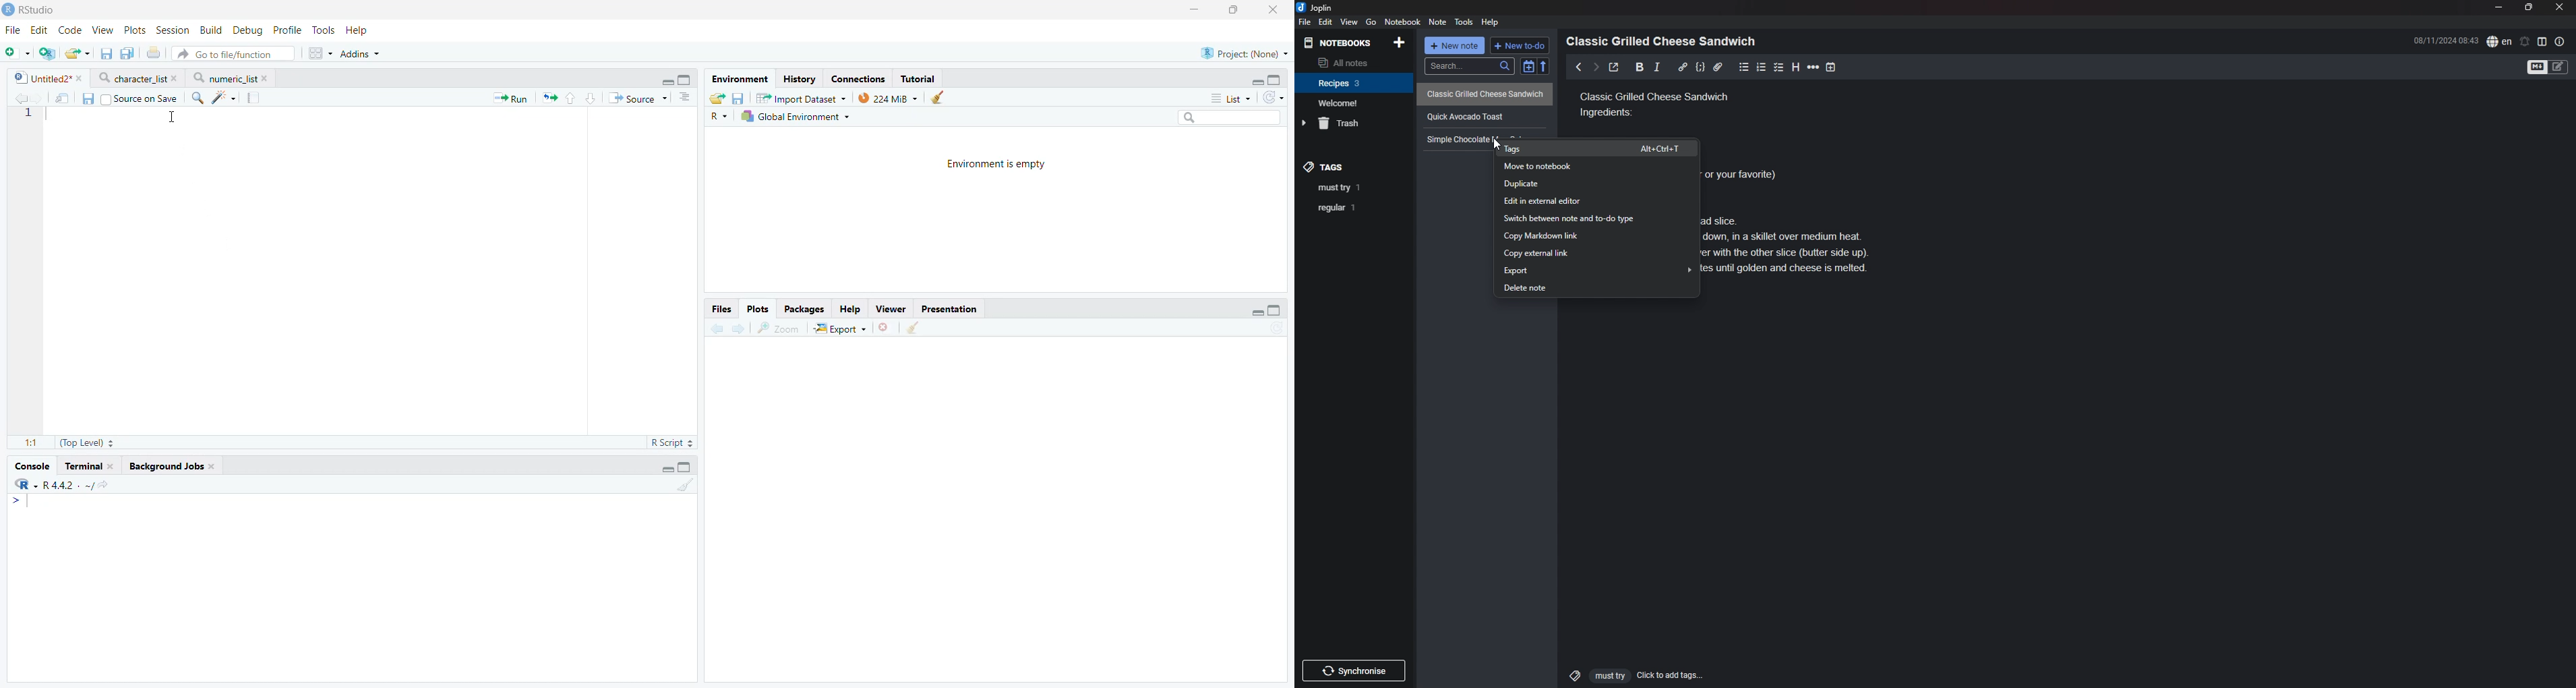 This screenshot has width=2576, height=700. What do you see at coordinates (1636, 67) in the screenshot?
I see `bold` at bounding box center [1636, 67].